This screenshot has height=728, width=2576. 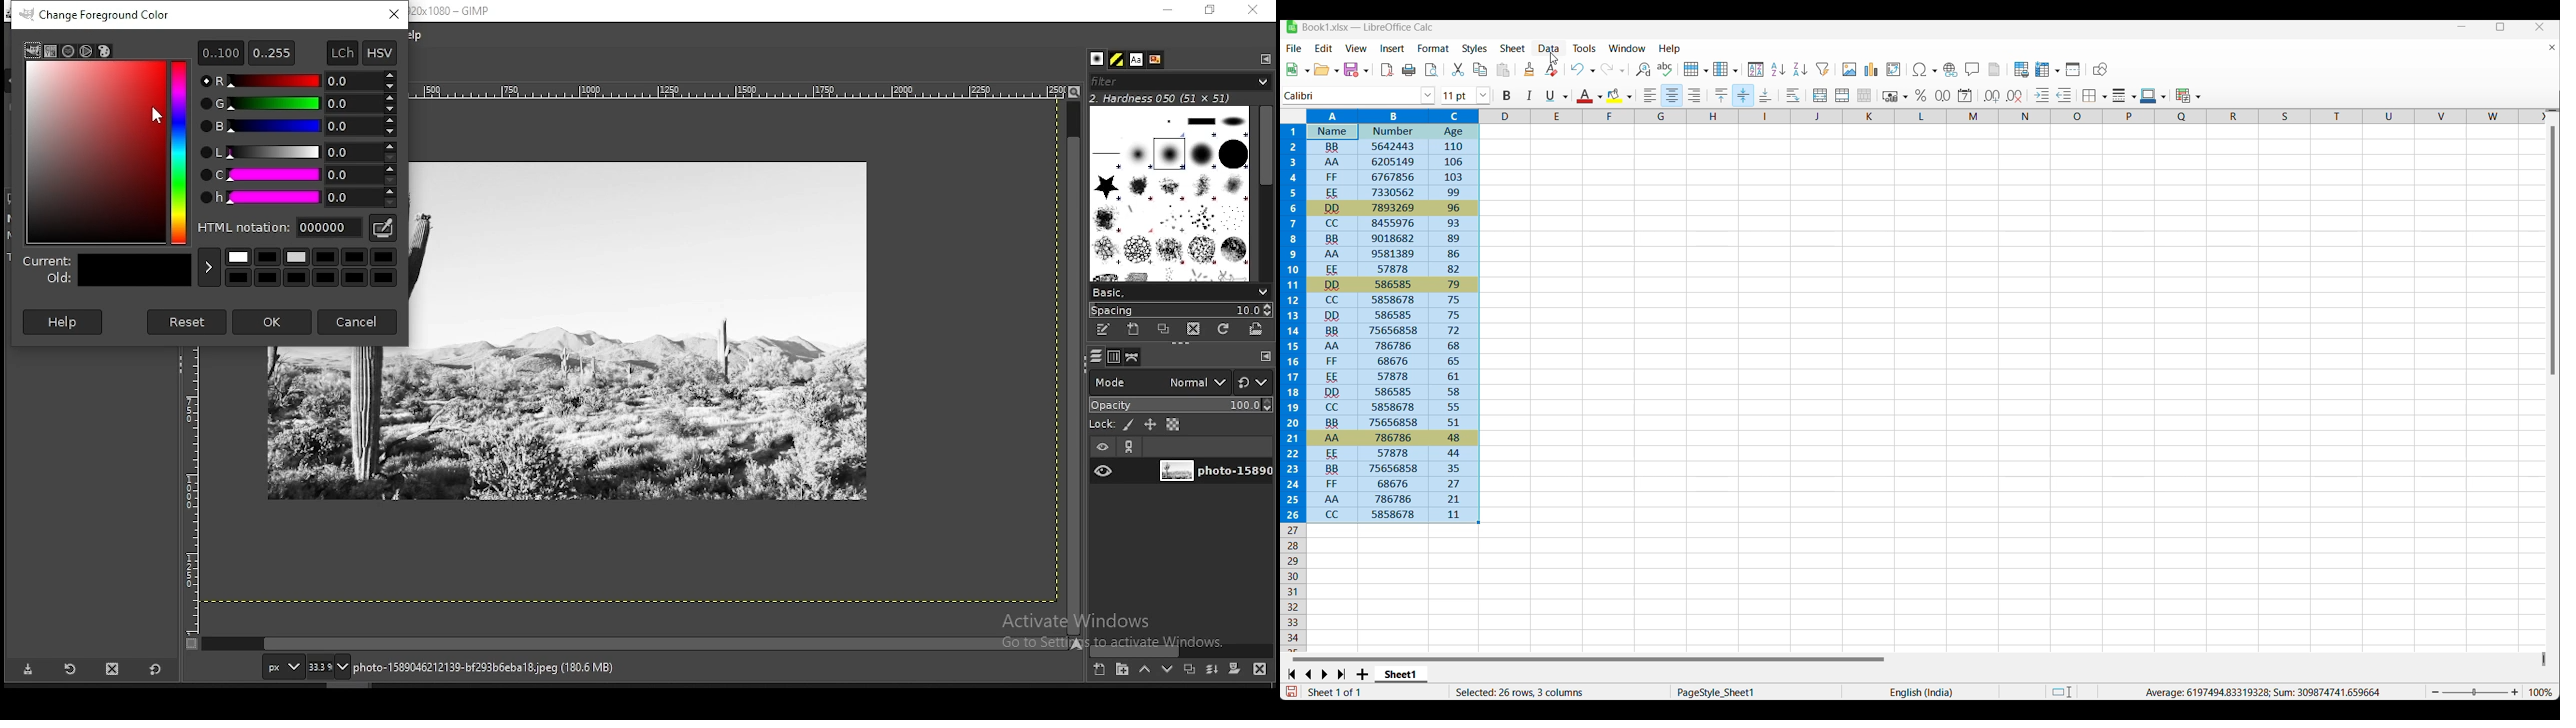 What do you see at coordinates (1341, 674) in the screenshot?
I see `Go to last sheet` at bounding box center [1341, 674].